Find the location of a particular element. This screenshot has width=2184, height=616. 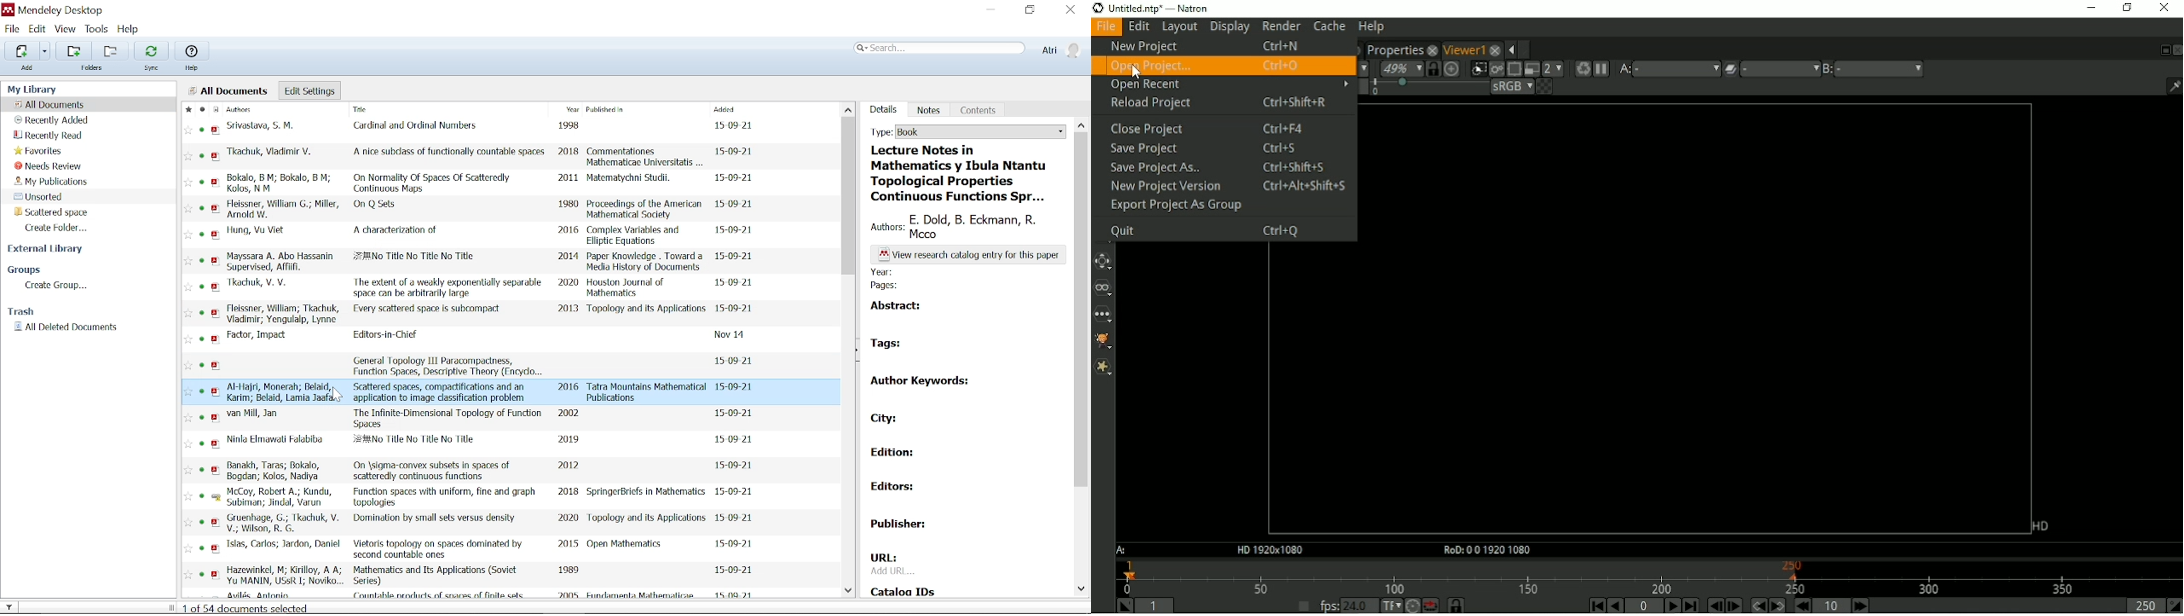

2018 is located at coordinates (569, 492).